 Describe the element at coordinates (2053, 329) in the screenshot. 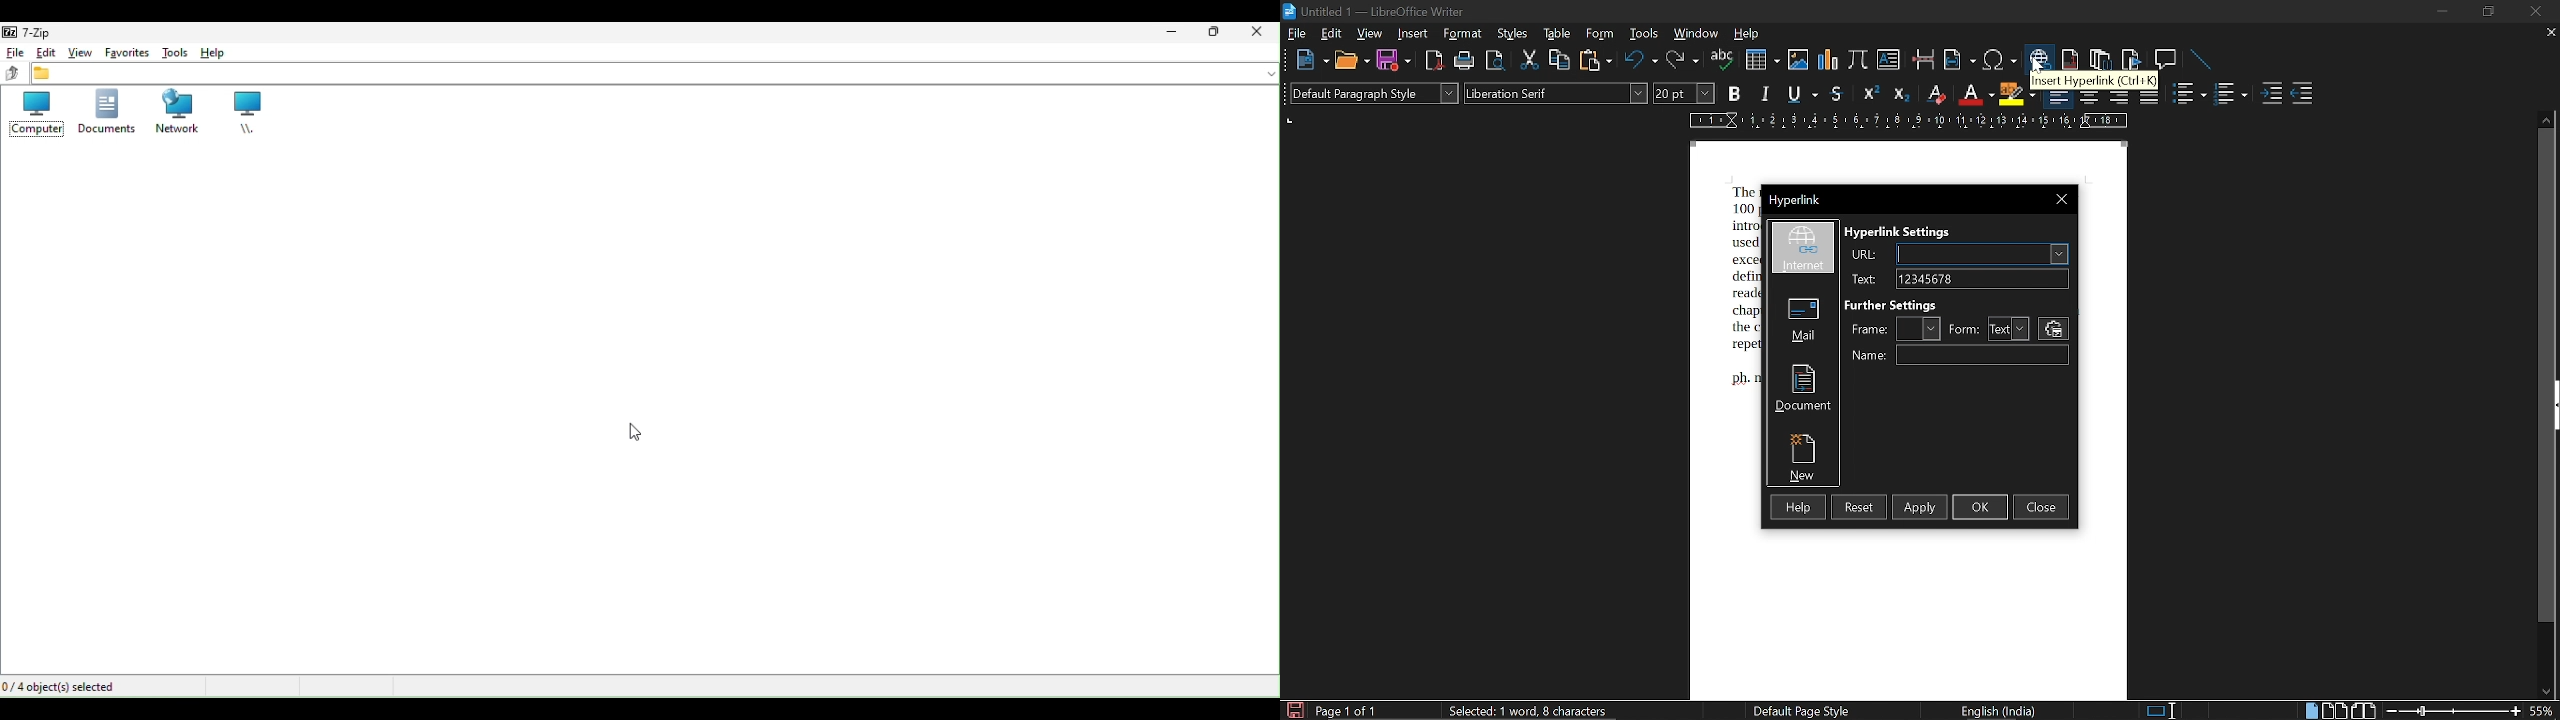

I see `settings` at that location.